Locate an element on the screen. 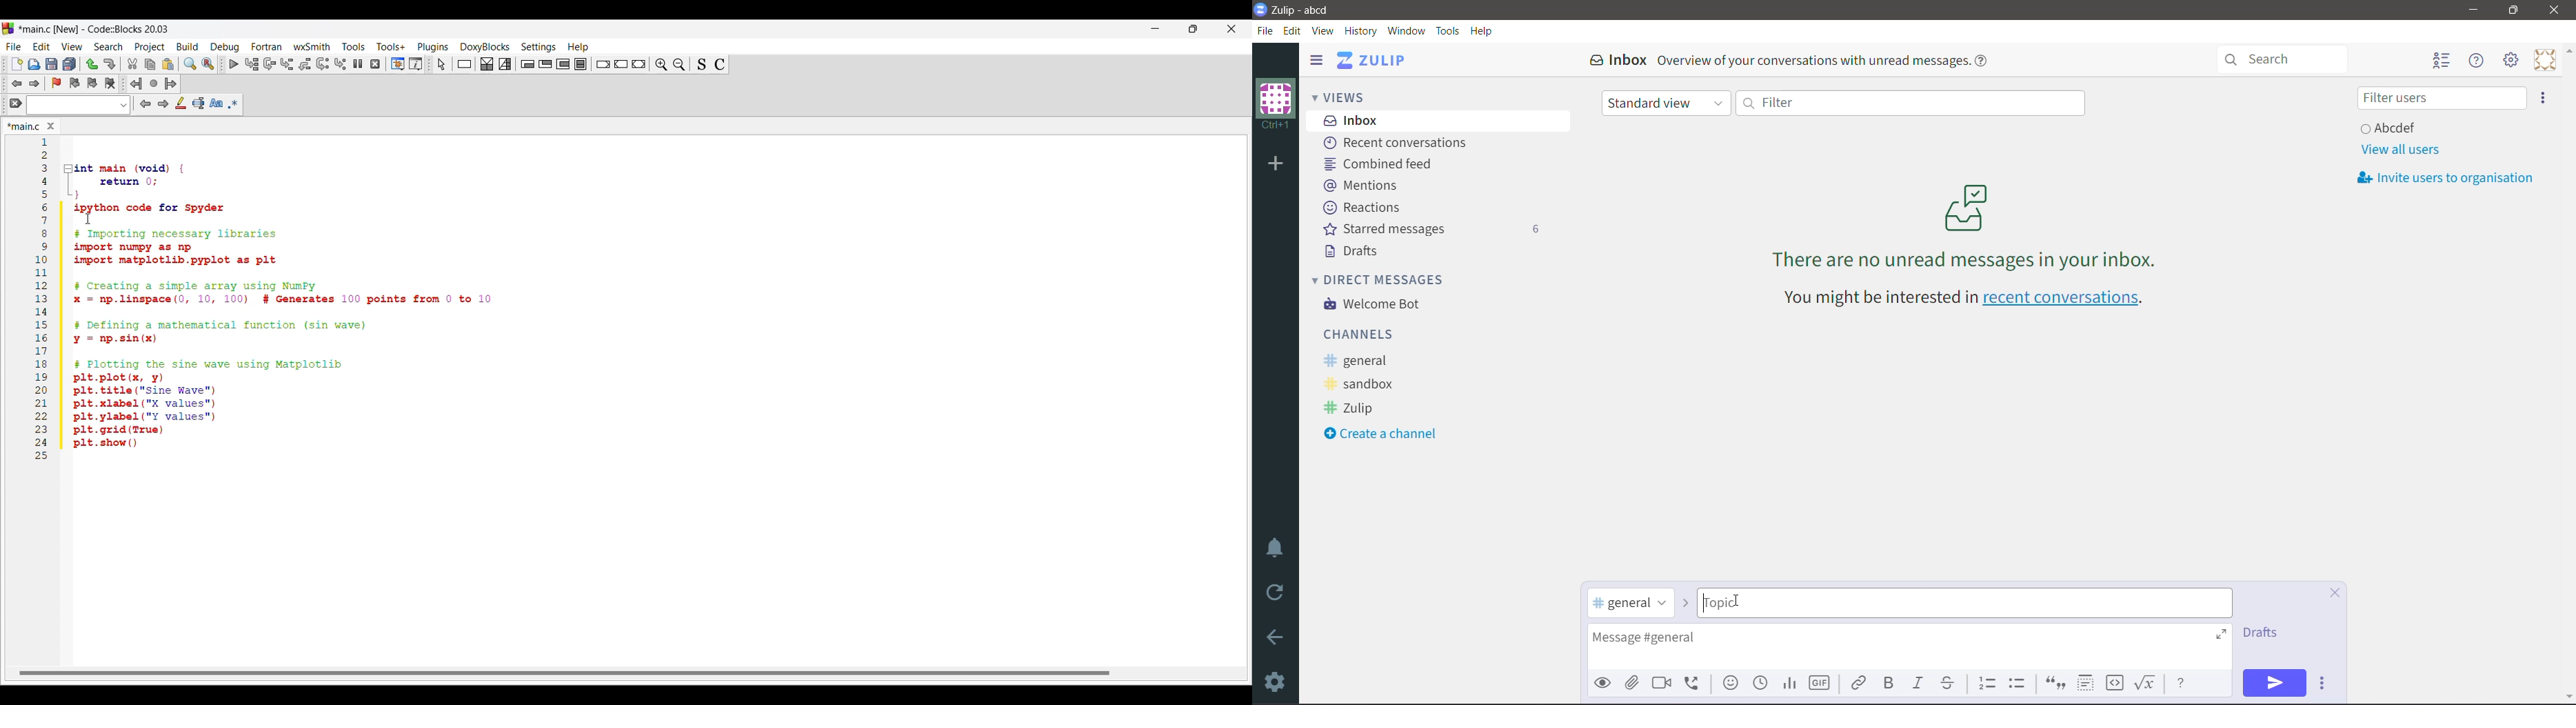  sandbox is located at coordinates (1365, 385).